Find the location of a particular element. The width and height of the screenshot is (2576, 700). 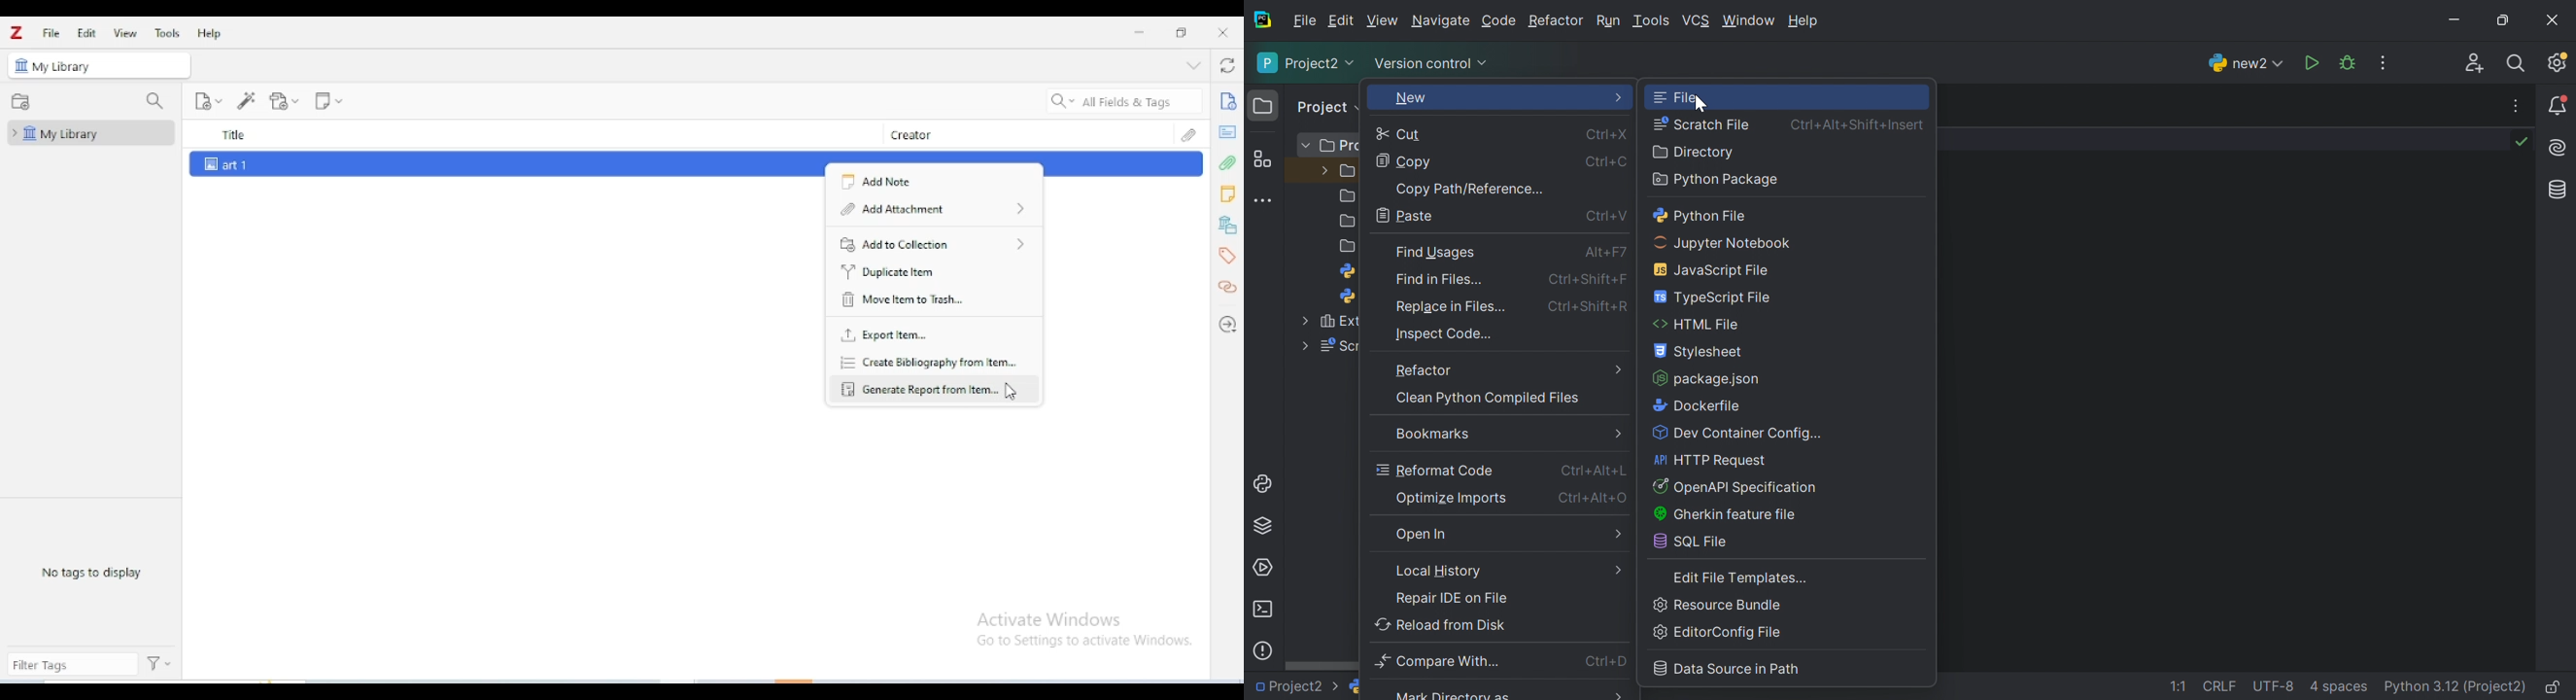

PyCharm icon is located at coordinates (1265, 20).